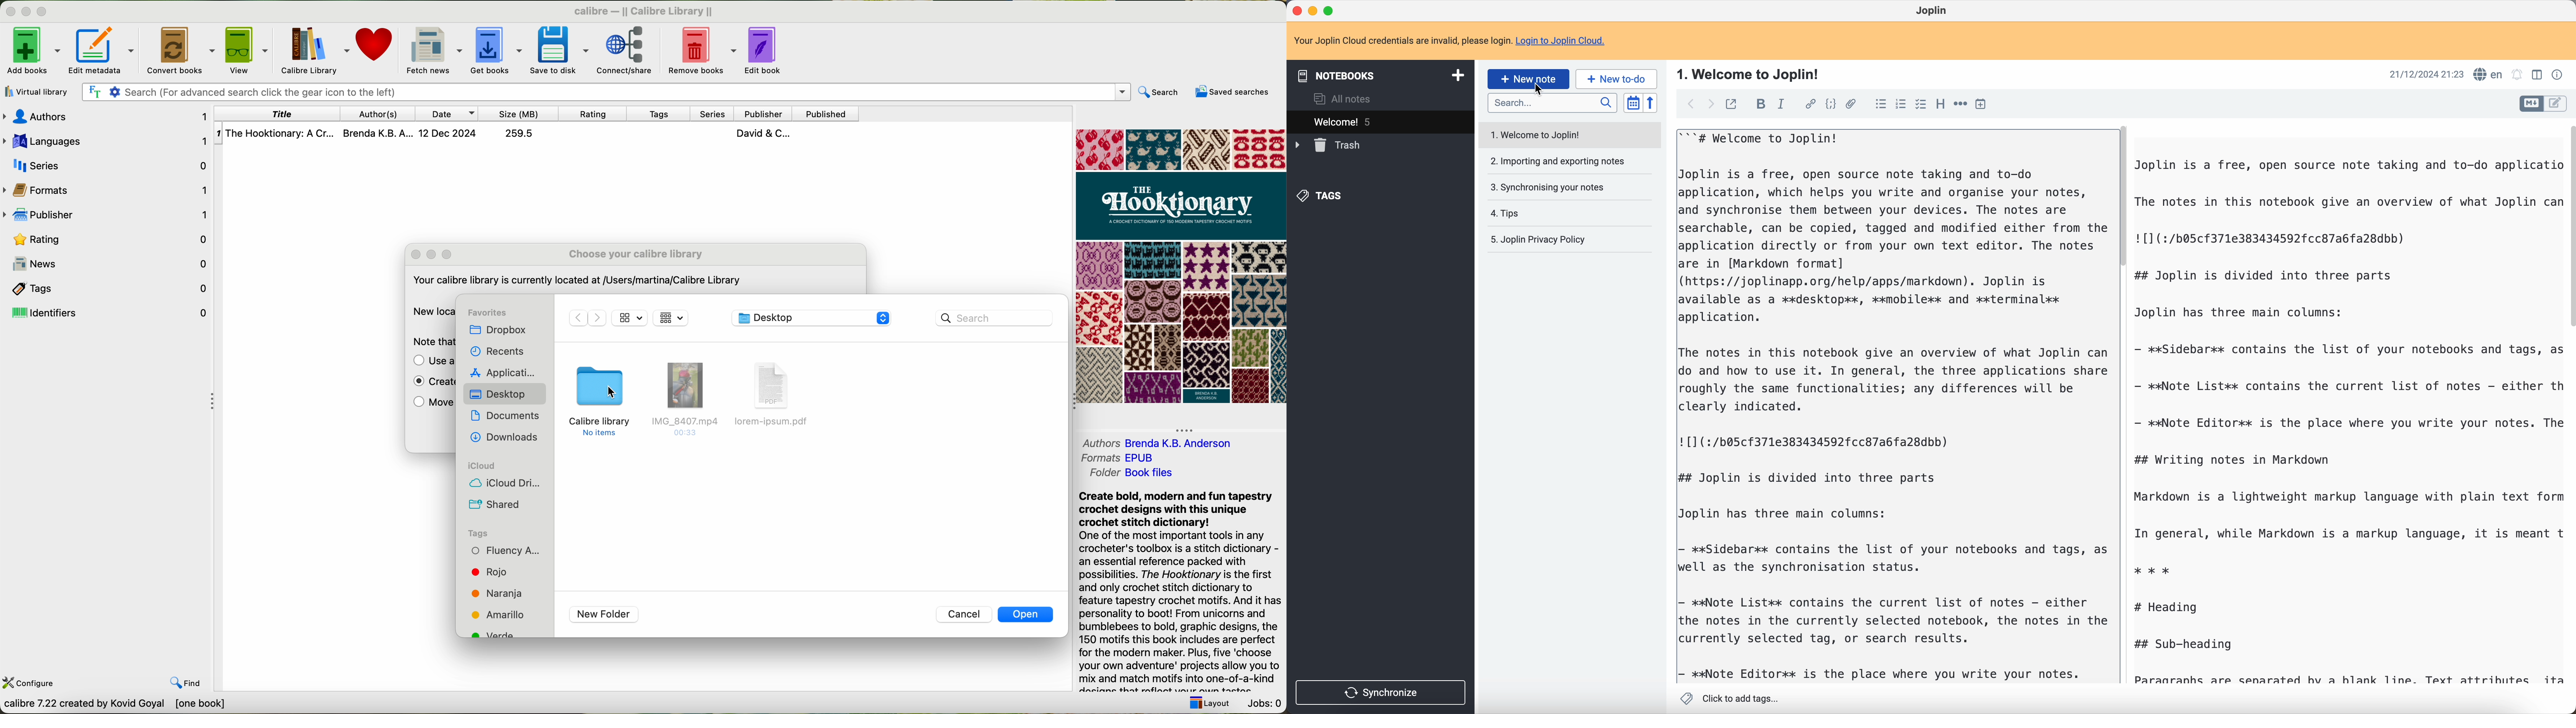 The height and width of the screenshot is (728, 2576). Describe the element at coordinates (1810, 104) in the screenshot. I see `hyperlink` at that location.